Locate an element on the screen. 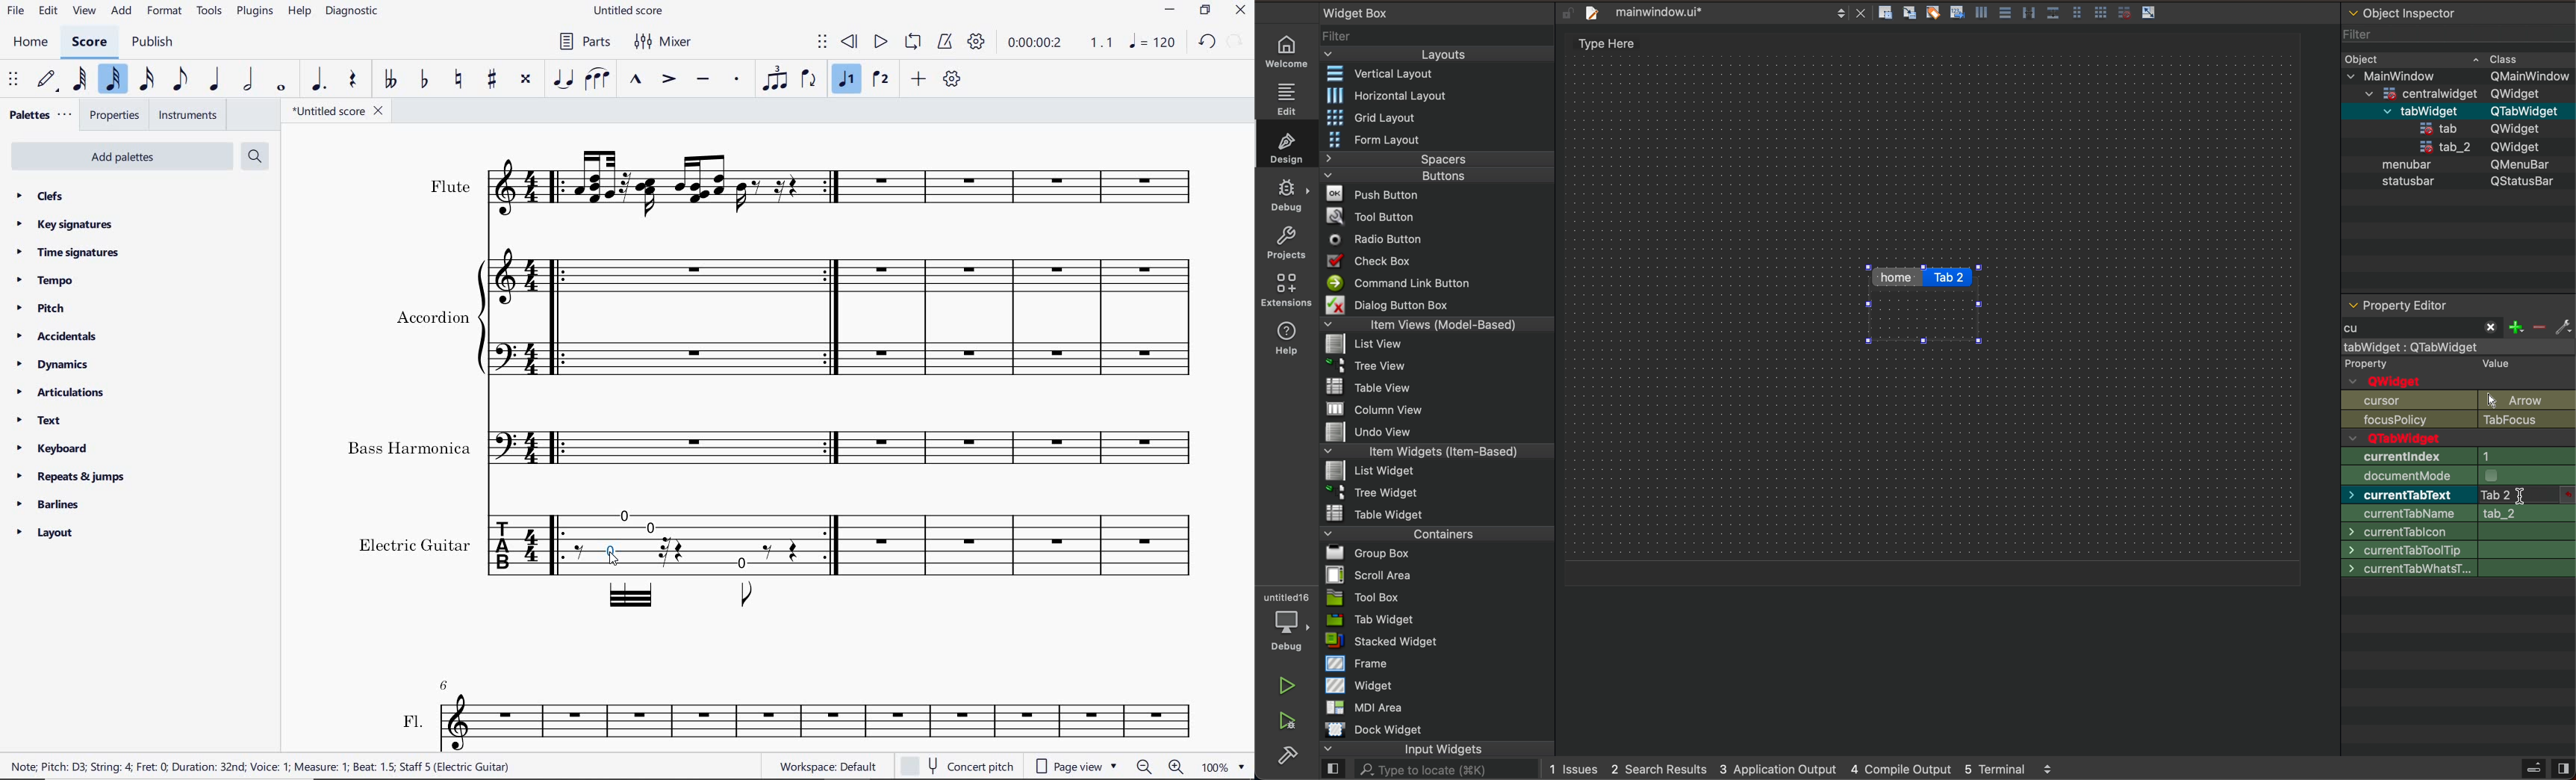 The height and width of the screenshot is (784, 2576). start typing is located at coordinates (2427, 329).